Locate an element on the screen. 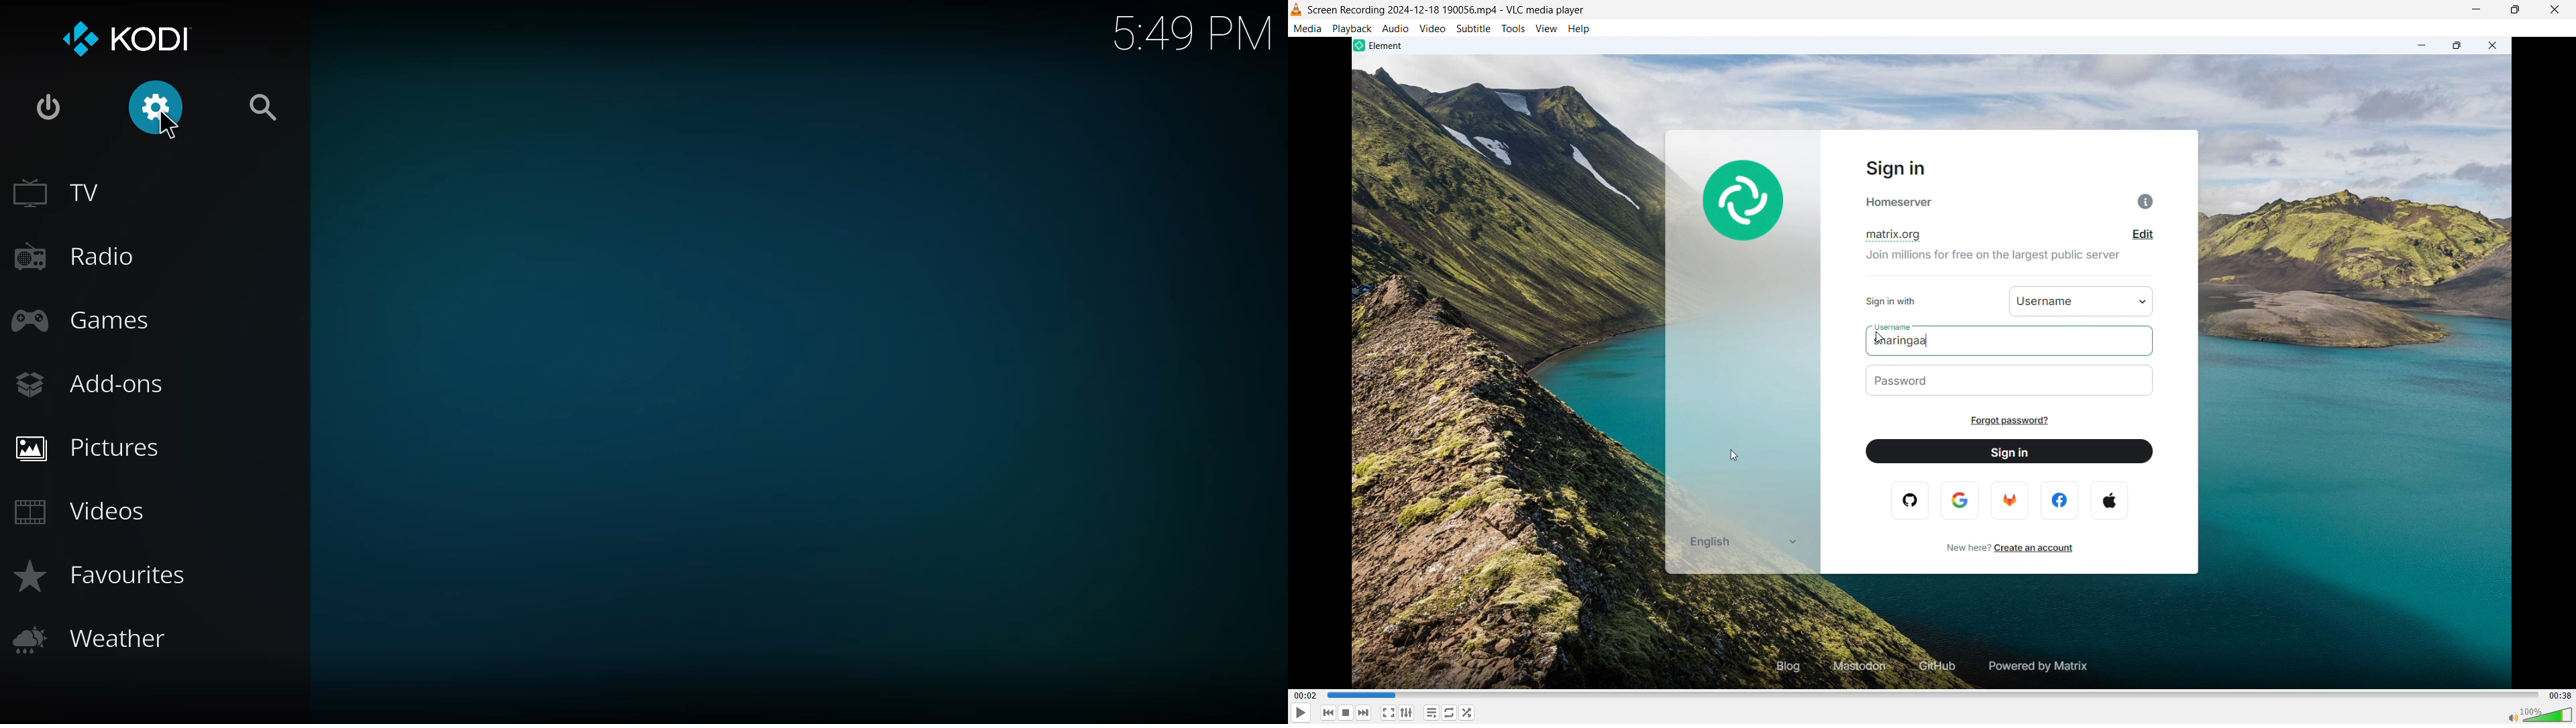 The width and height of the screenshot is (2576, 728). subtitle is located at coordinates (1473, 28).